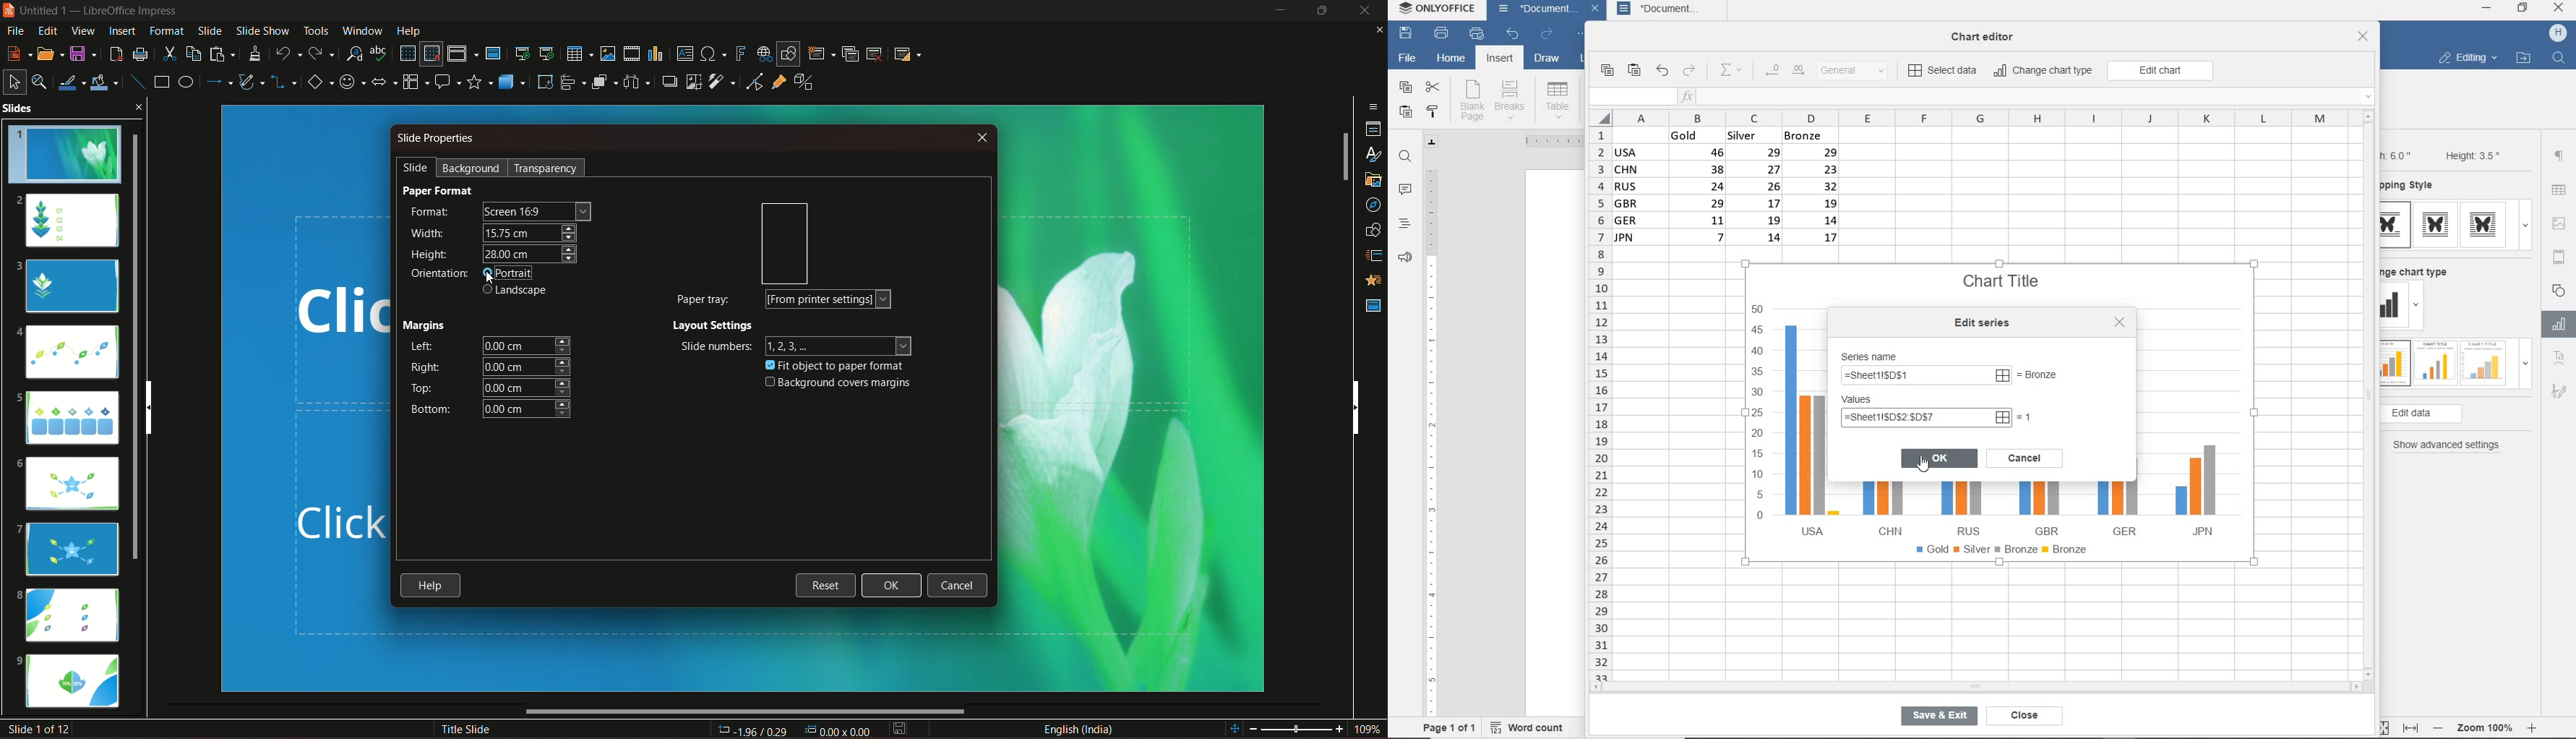 The width and height of the screenshot is (2576, 756). Describe the element at coordinates (2413, 186) in the screenshot. I see `wrapping style` at that location.